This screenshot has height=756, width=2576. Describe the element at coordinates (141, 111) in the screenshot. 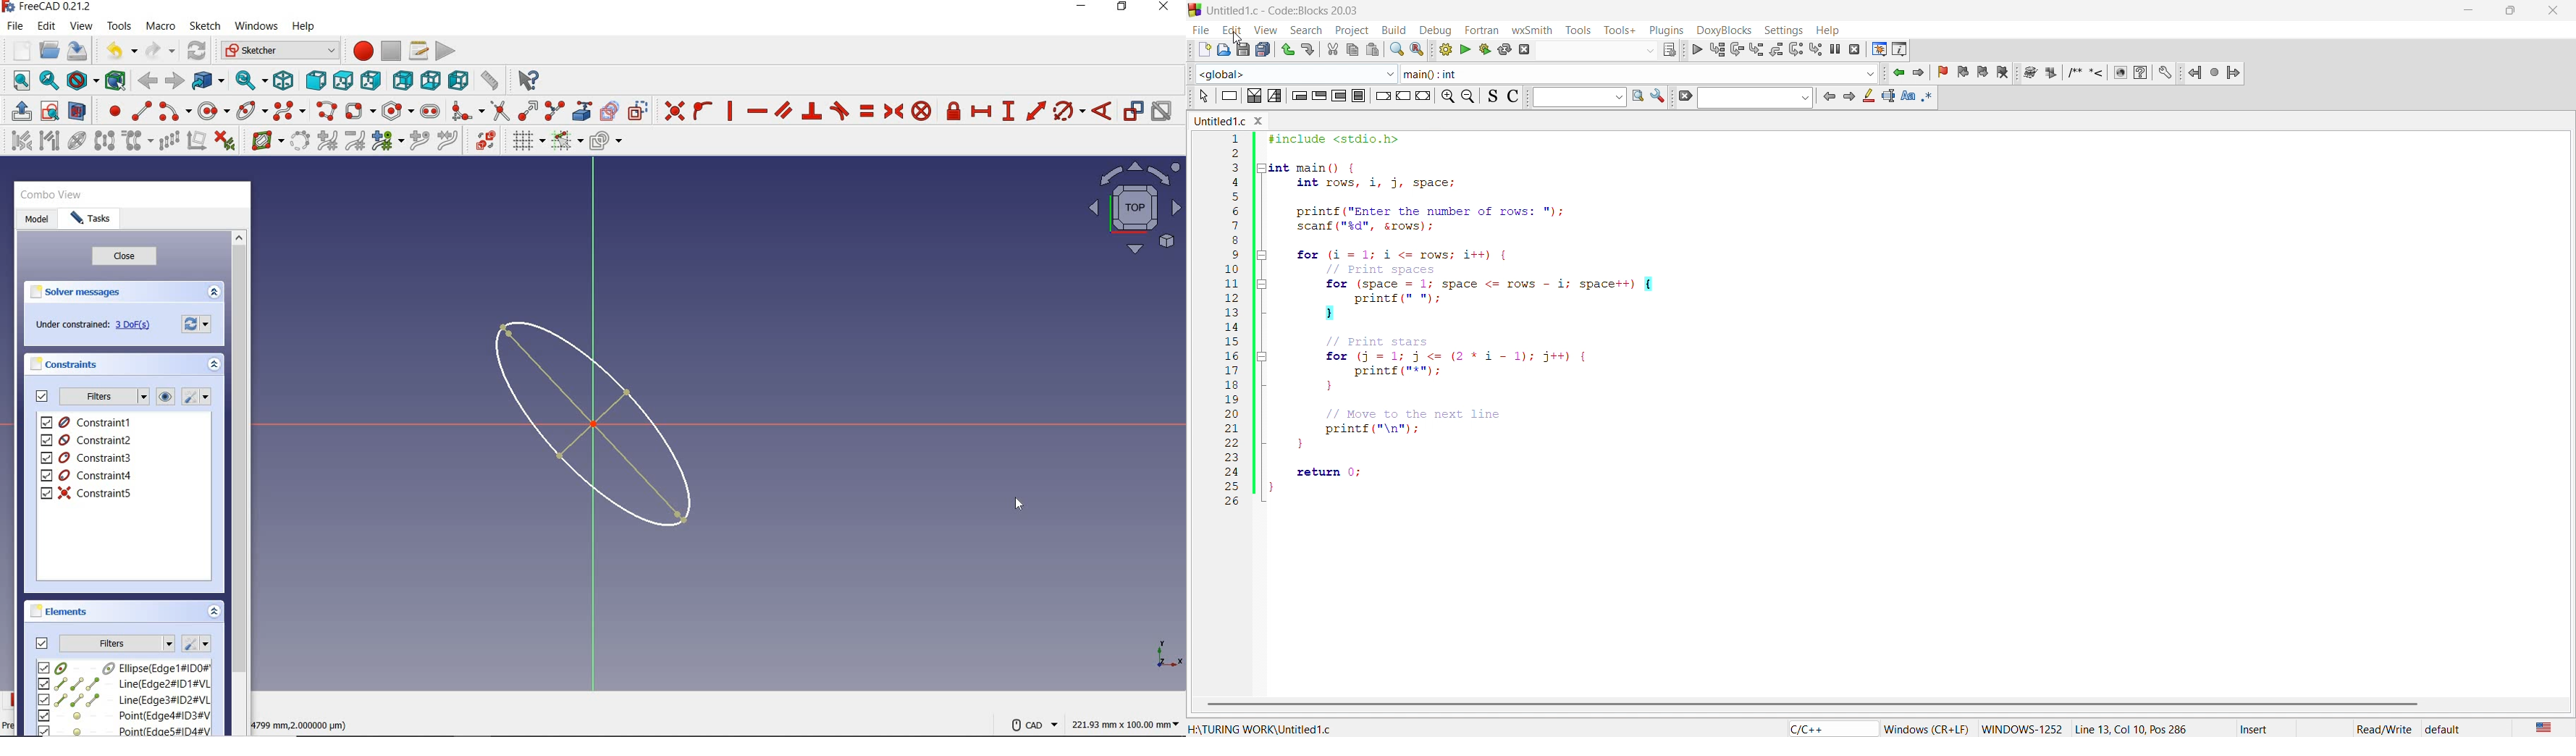

I see `create line` at that location.